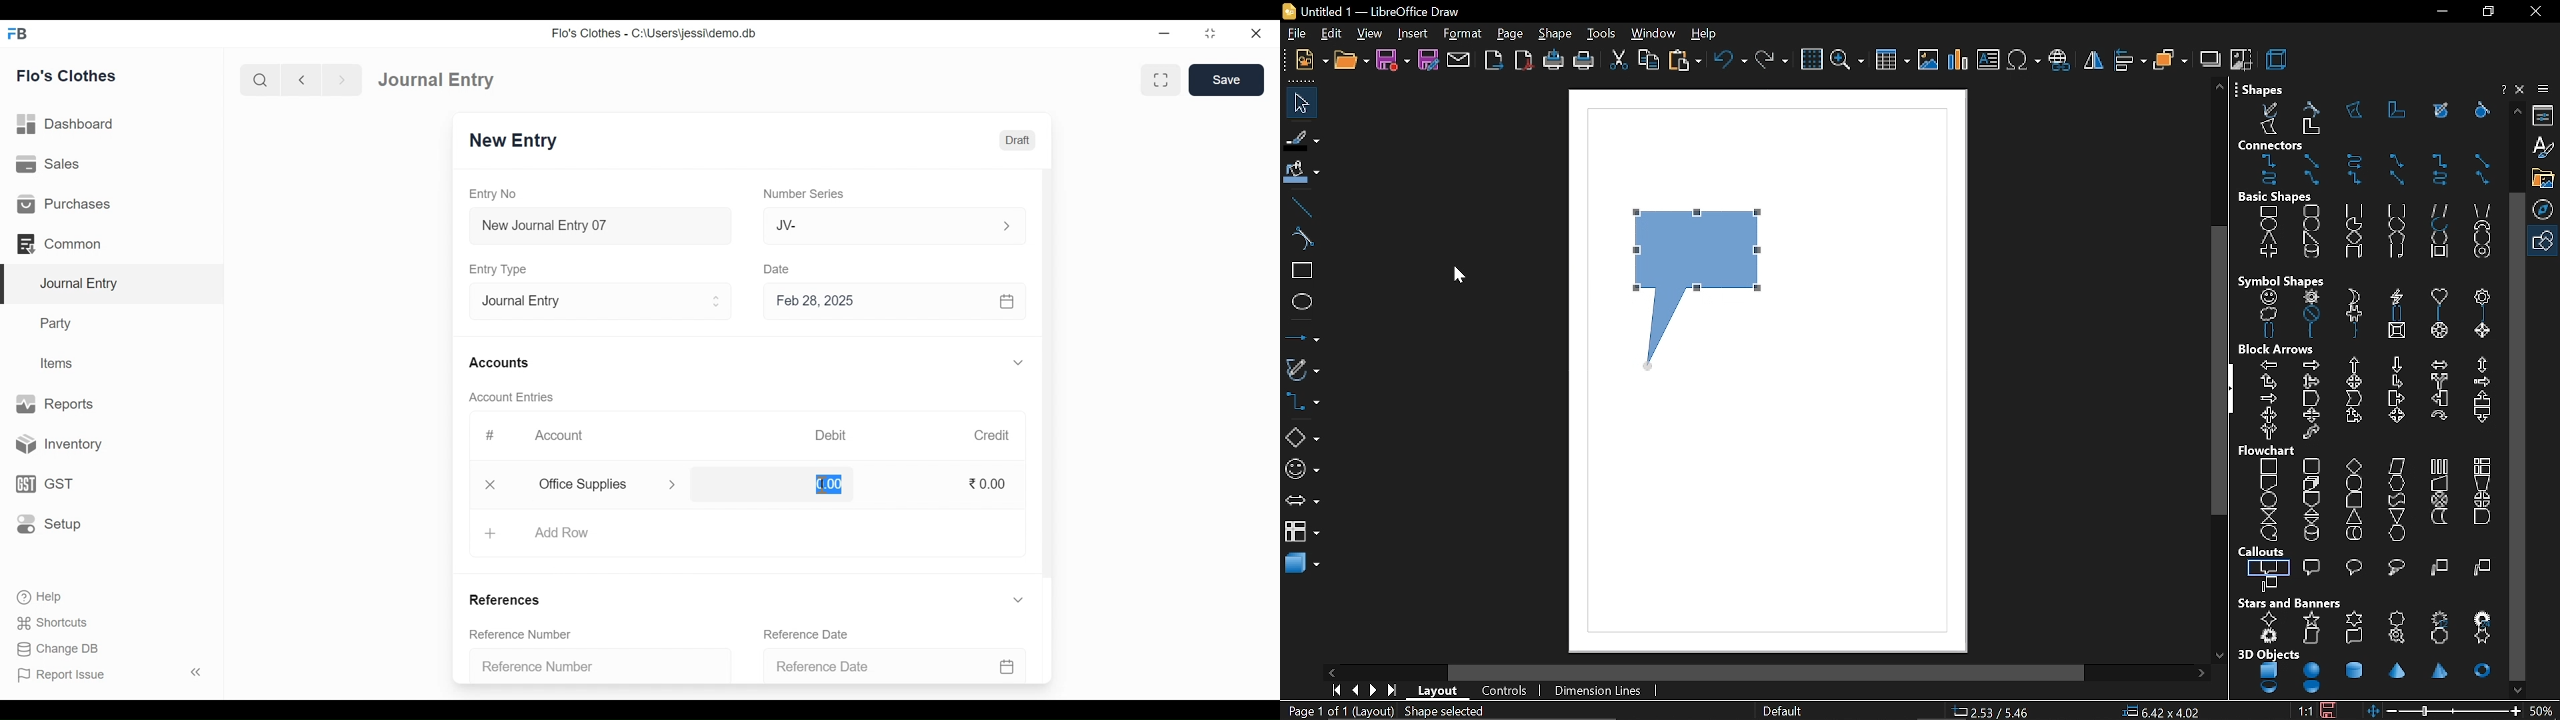 The width and height of the screenshot is (2576, 728). What do you see at coordinates (2312, 224) in the screenshot?
I see `circle` at bounding box center [2312, 224].